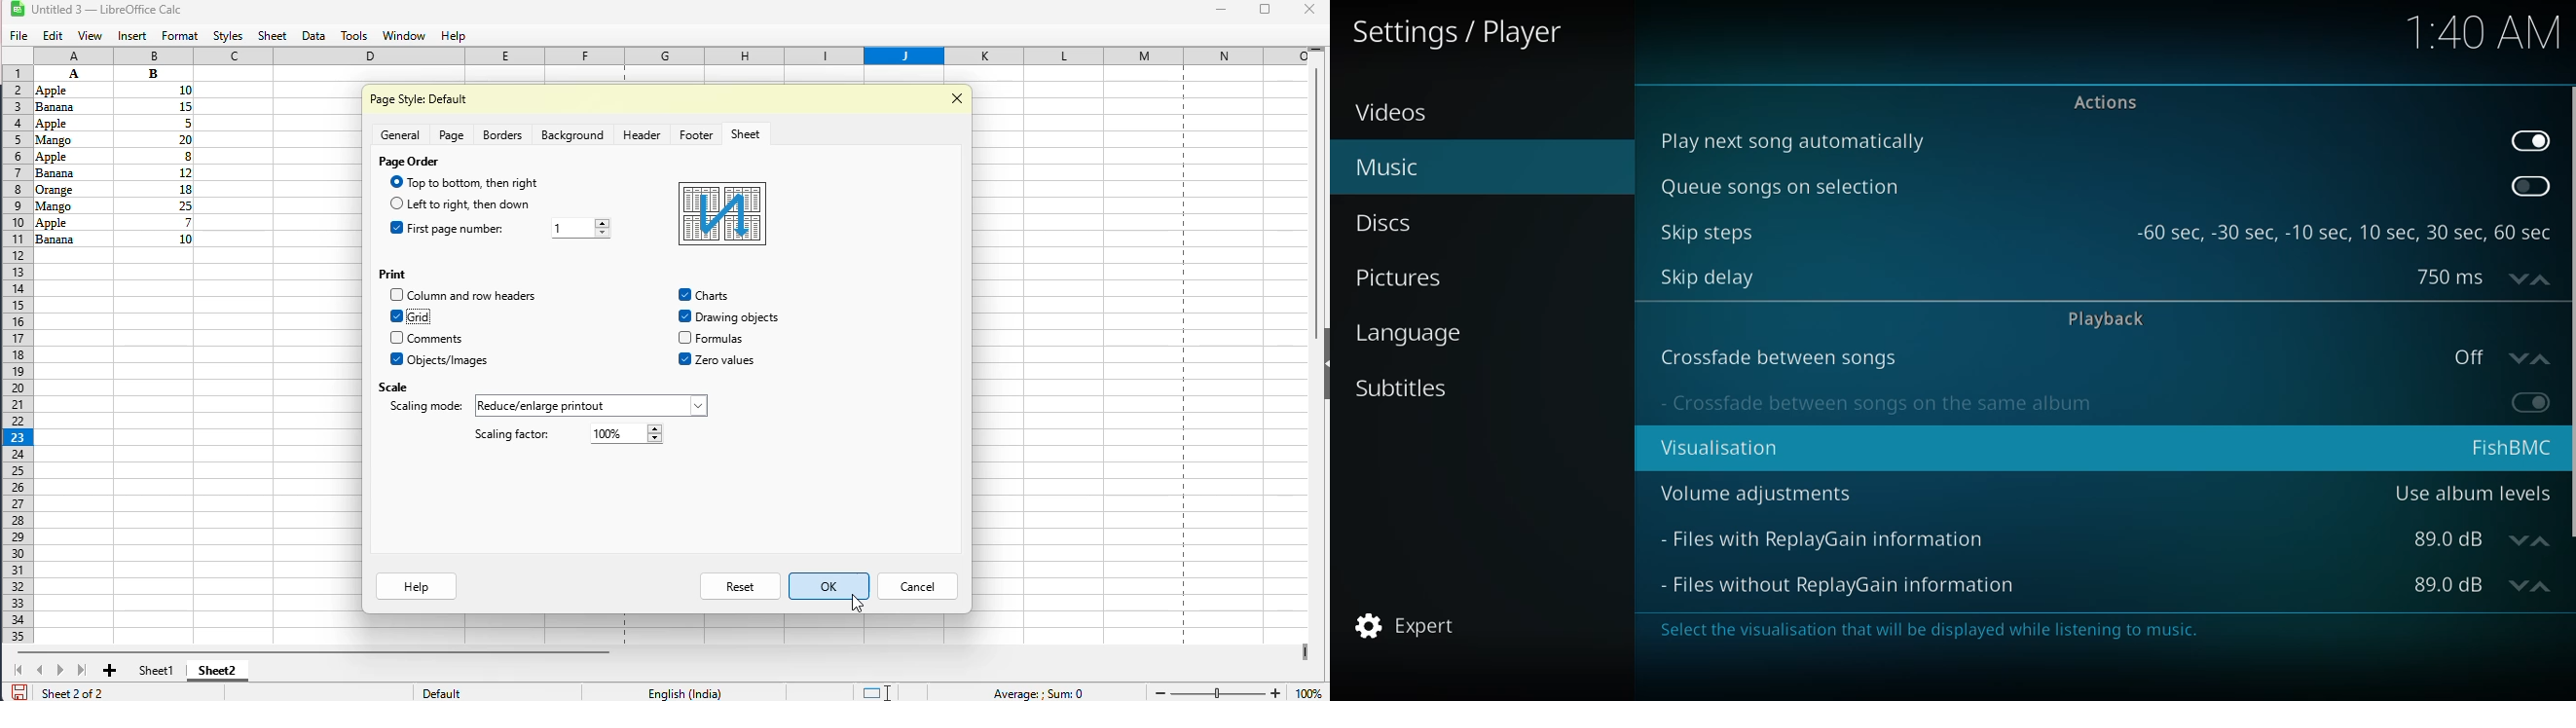 This screenshot has width=2576, height=728. What do you see at coordinates (858, 604) in the screenshot?
I see `cursor` at bounding box center [858, 604].